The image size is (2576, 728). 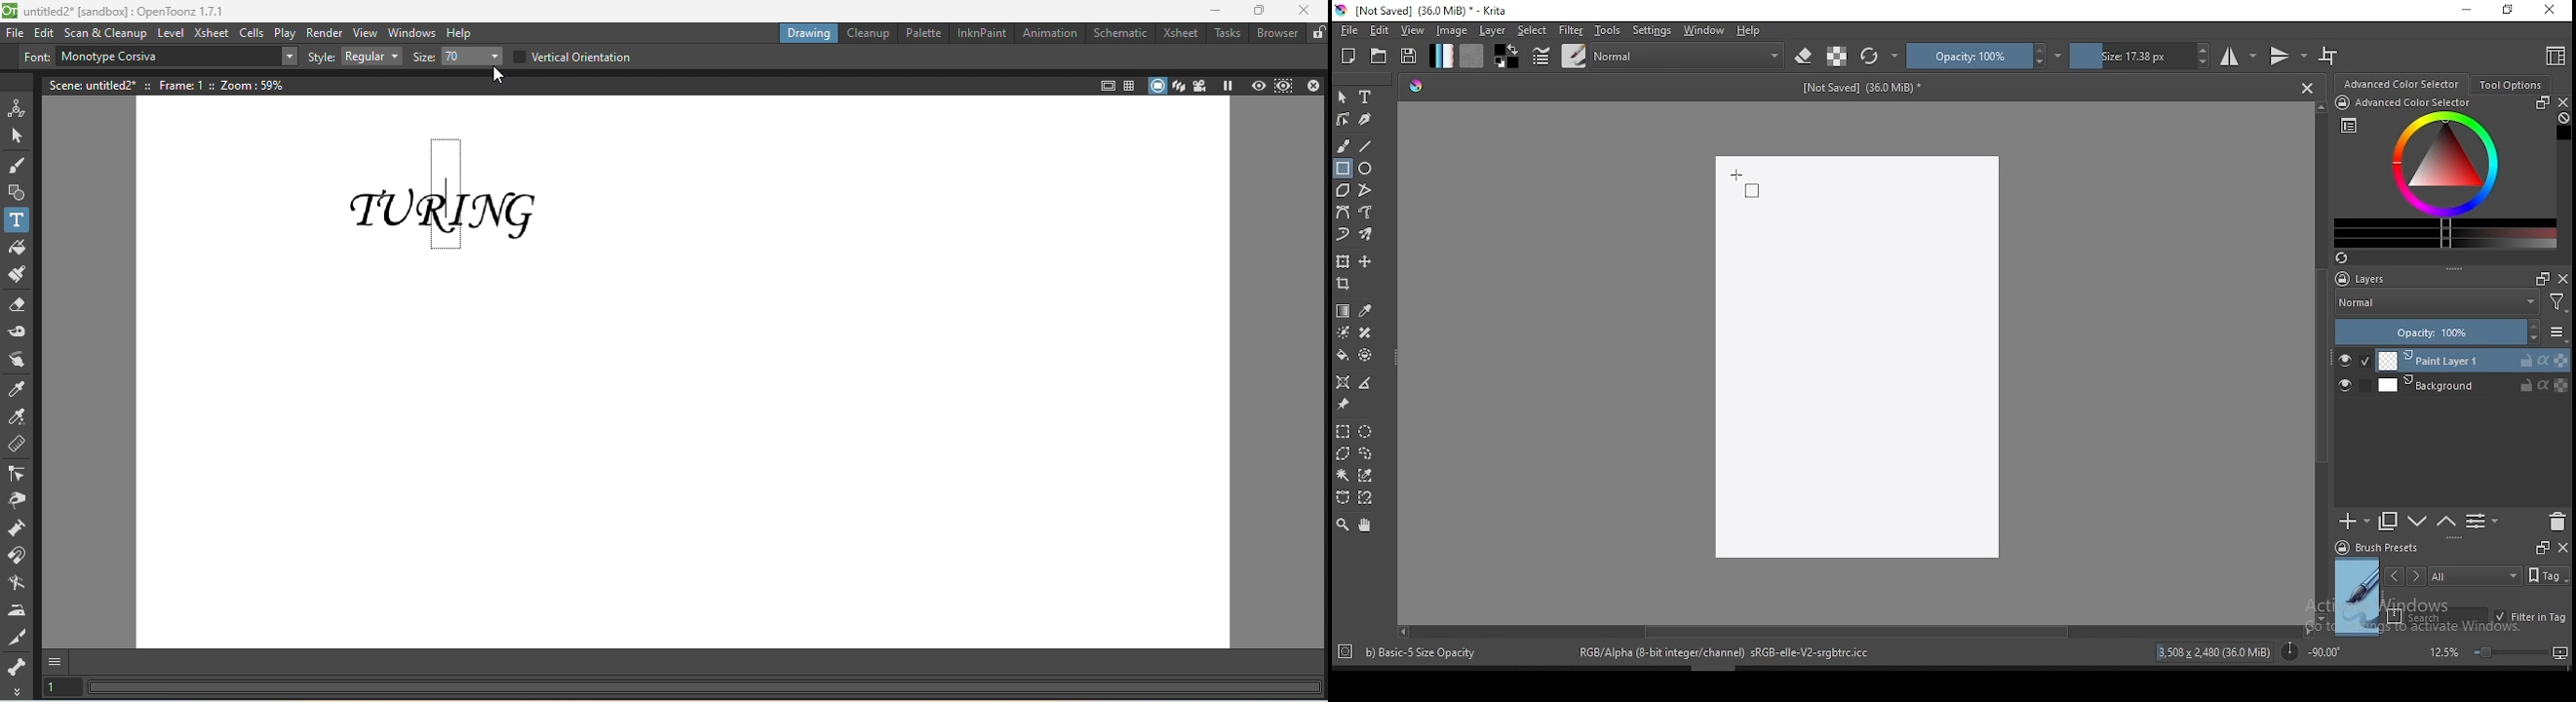 What do you see at coordinates (2322, 361) in the screenshot?
I see `scroll bar` at bounding box center [2322, 361].